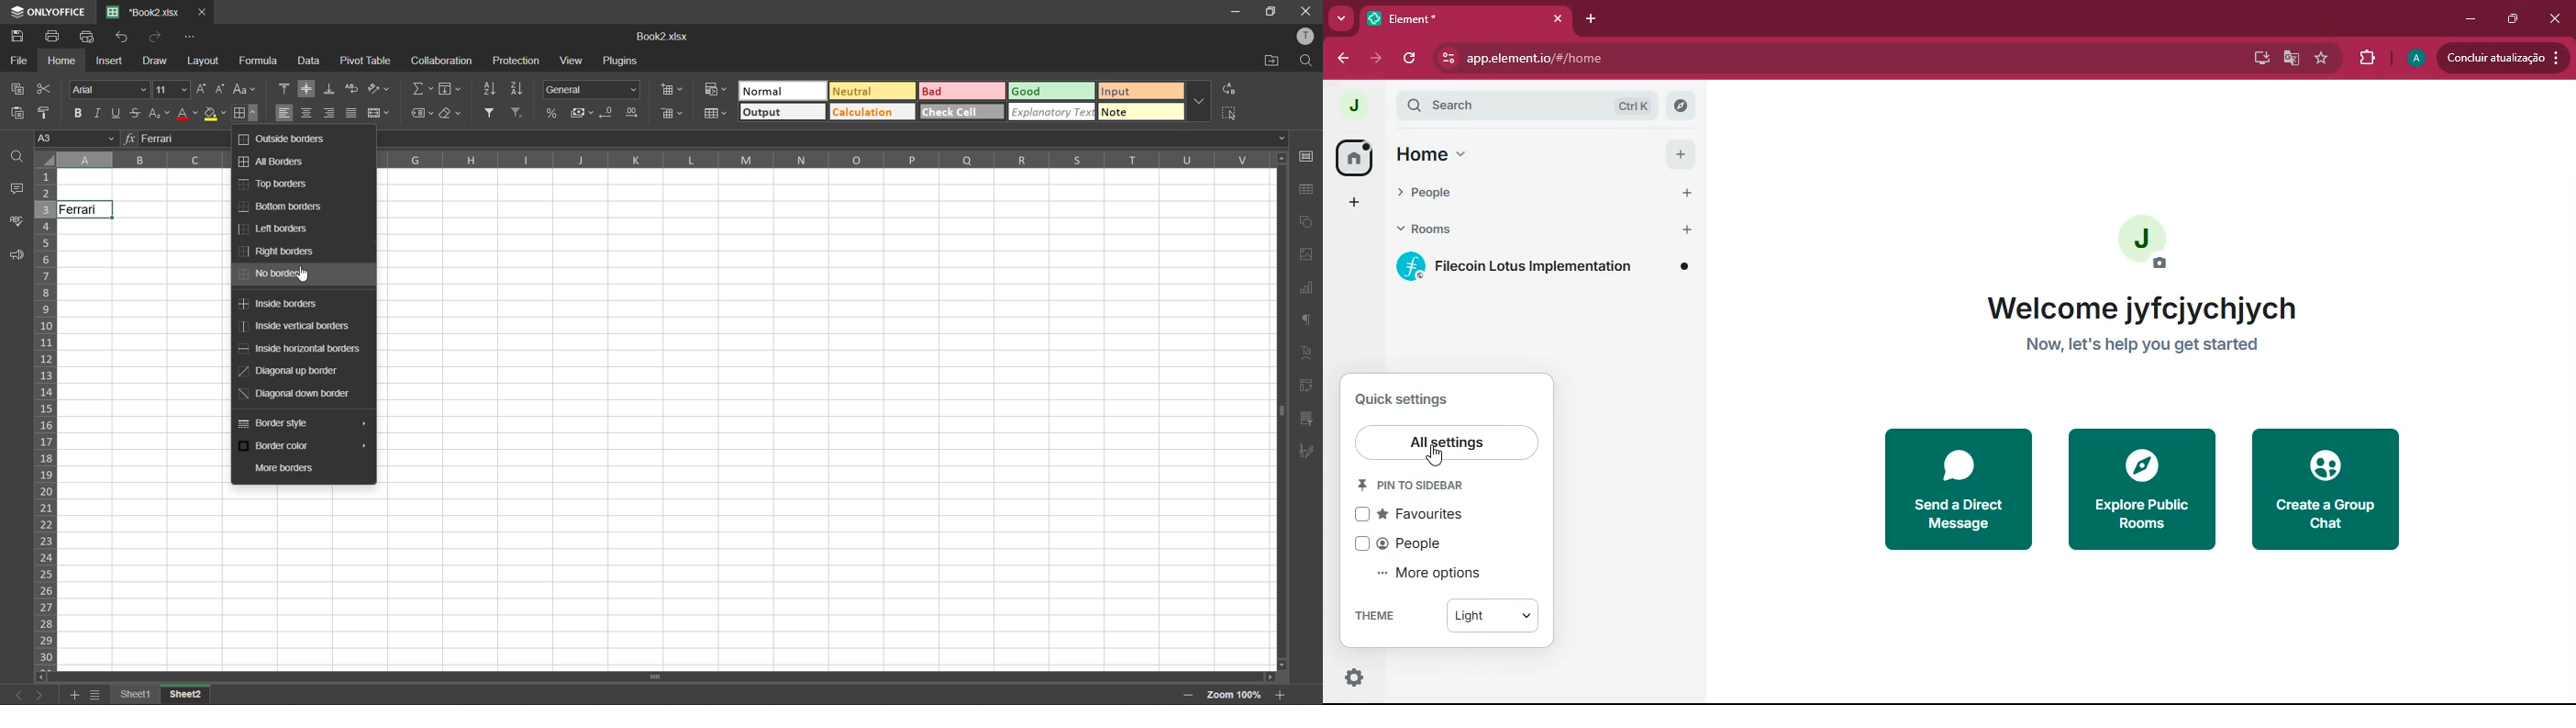 The width and height of the screenshot is (2576, 728). Describe the element at coordinates (1306, 220) in the screenshot. I see `shapes` at that location.